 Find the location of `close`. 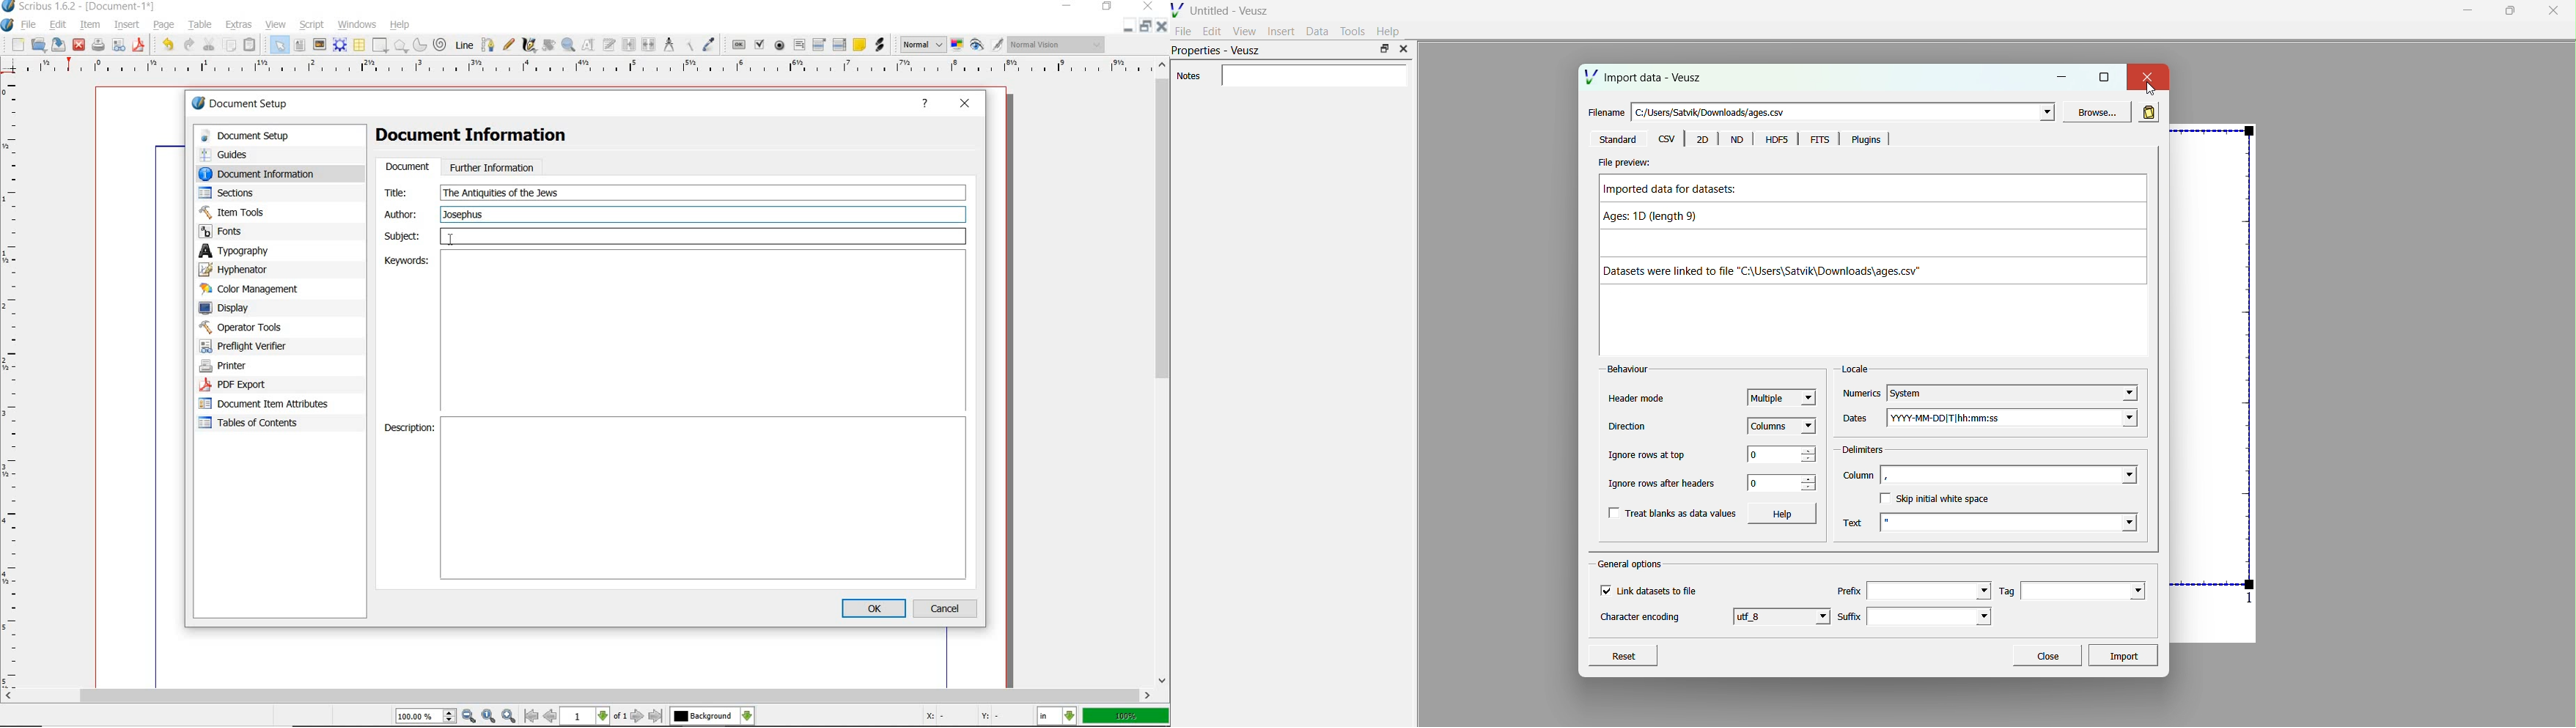

close is located at coordinates (1163, 26).